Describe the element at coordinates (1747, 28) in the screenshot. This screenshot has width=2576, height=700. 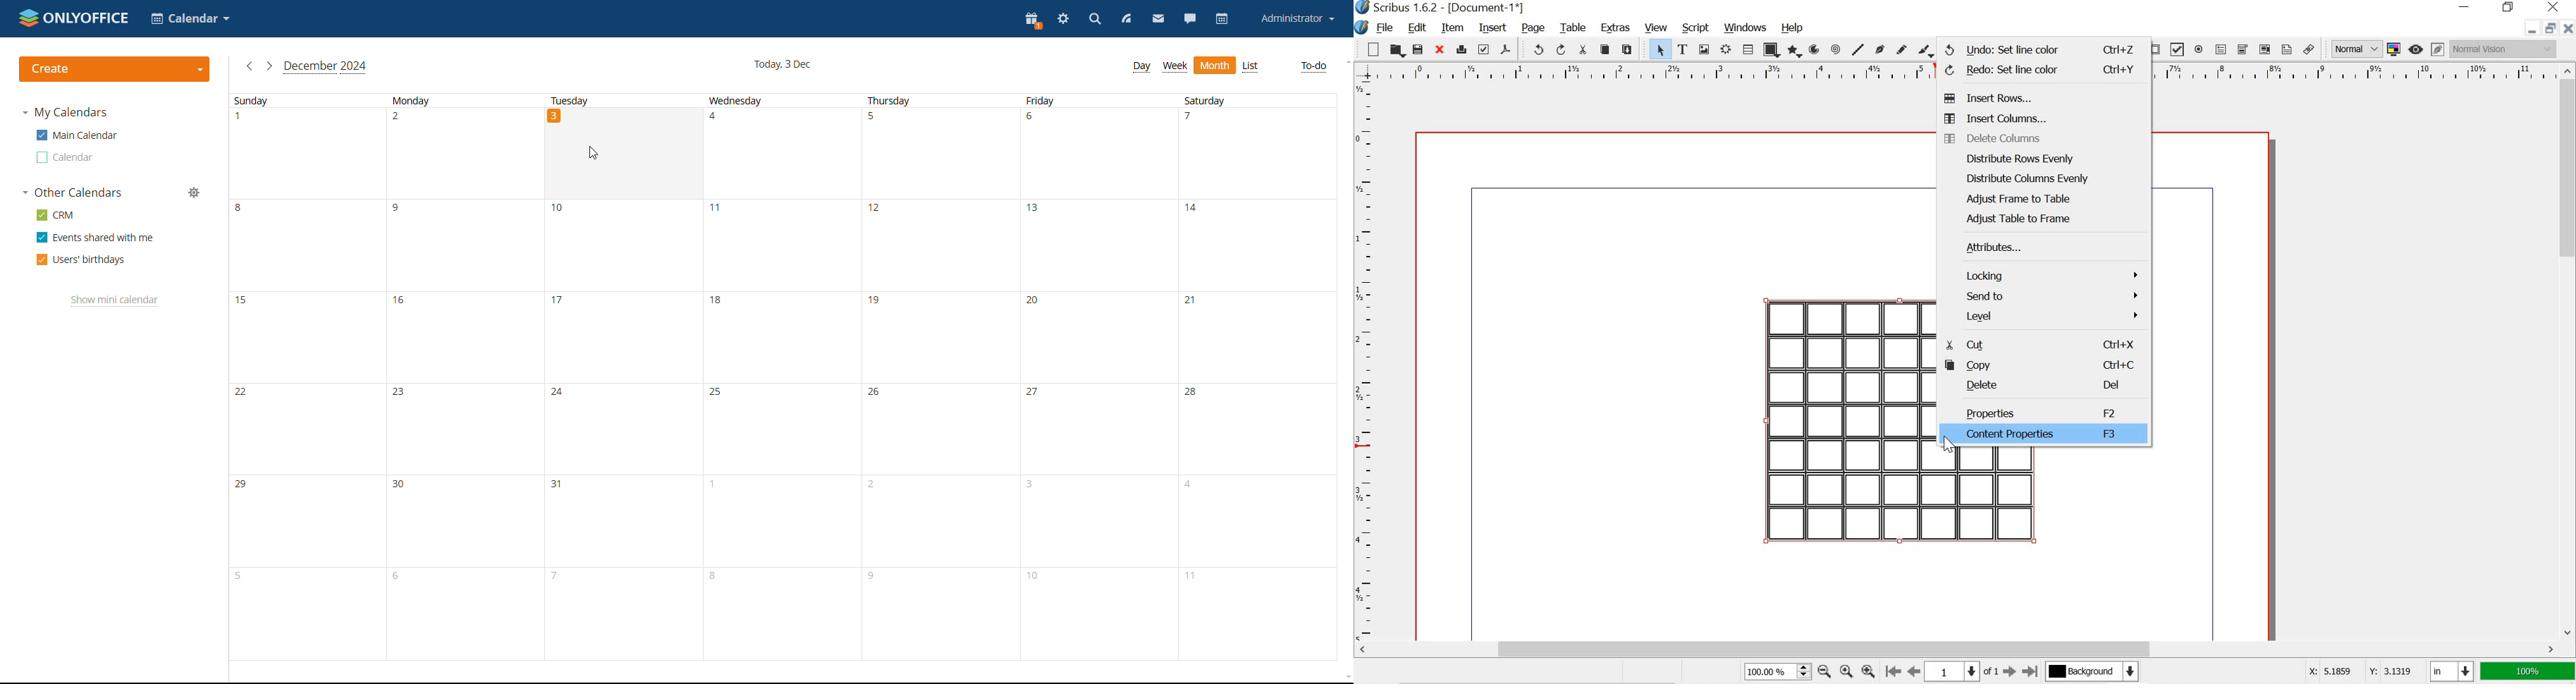
I see `windows` at that location.